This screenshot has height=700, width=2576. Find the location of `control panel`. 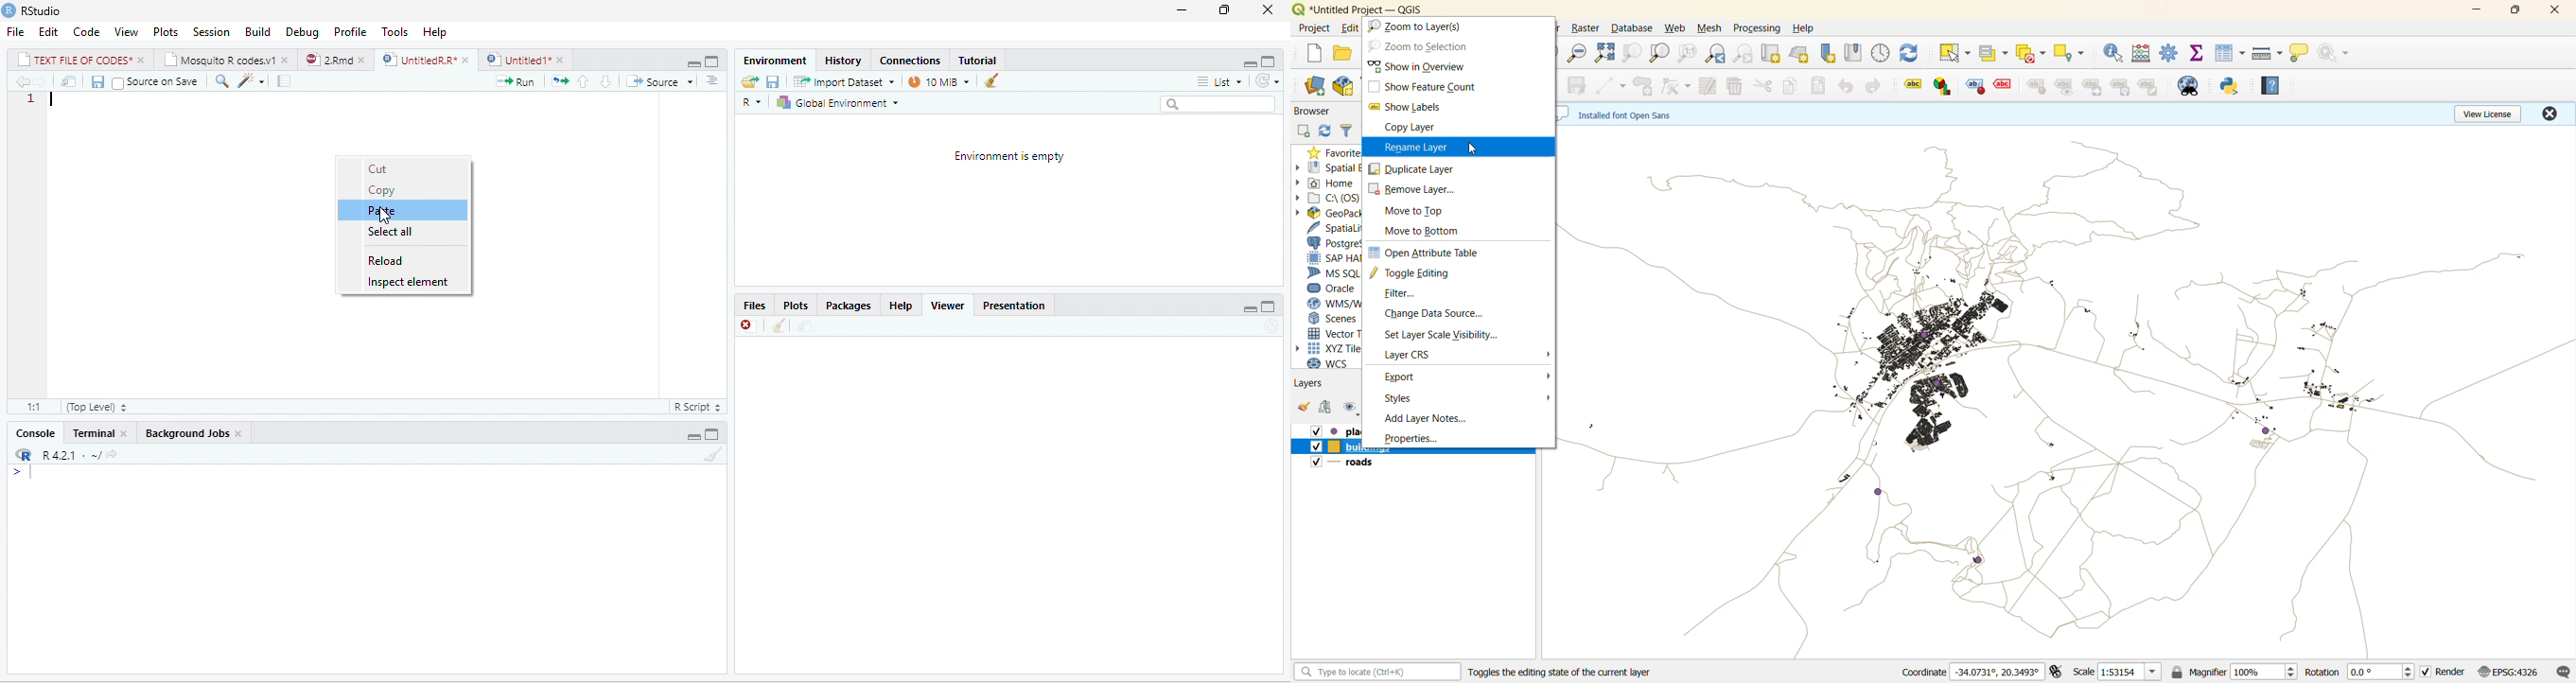

control panel is located at coordinates (1882, 54).